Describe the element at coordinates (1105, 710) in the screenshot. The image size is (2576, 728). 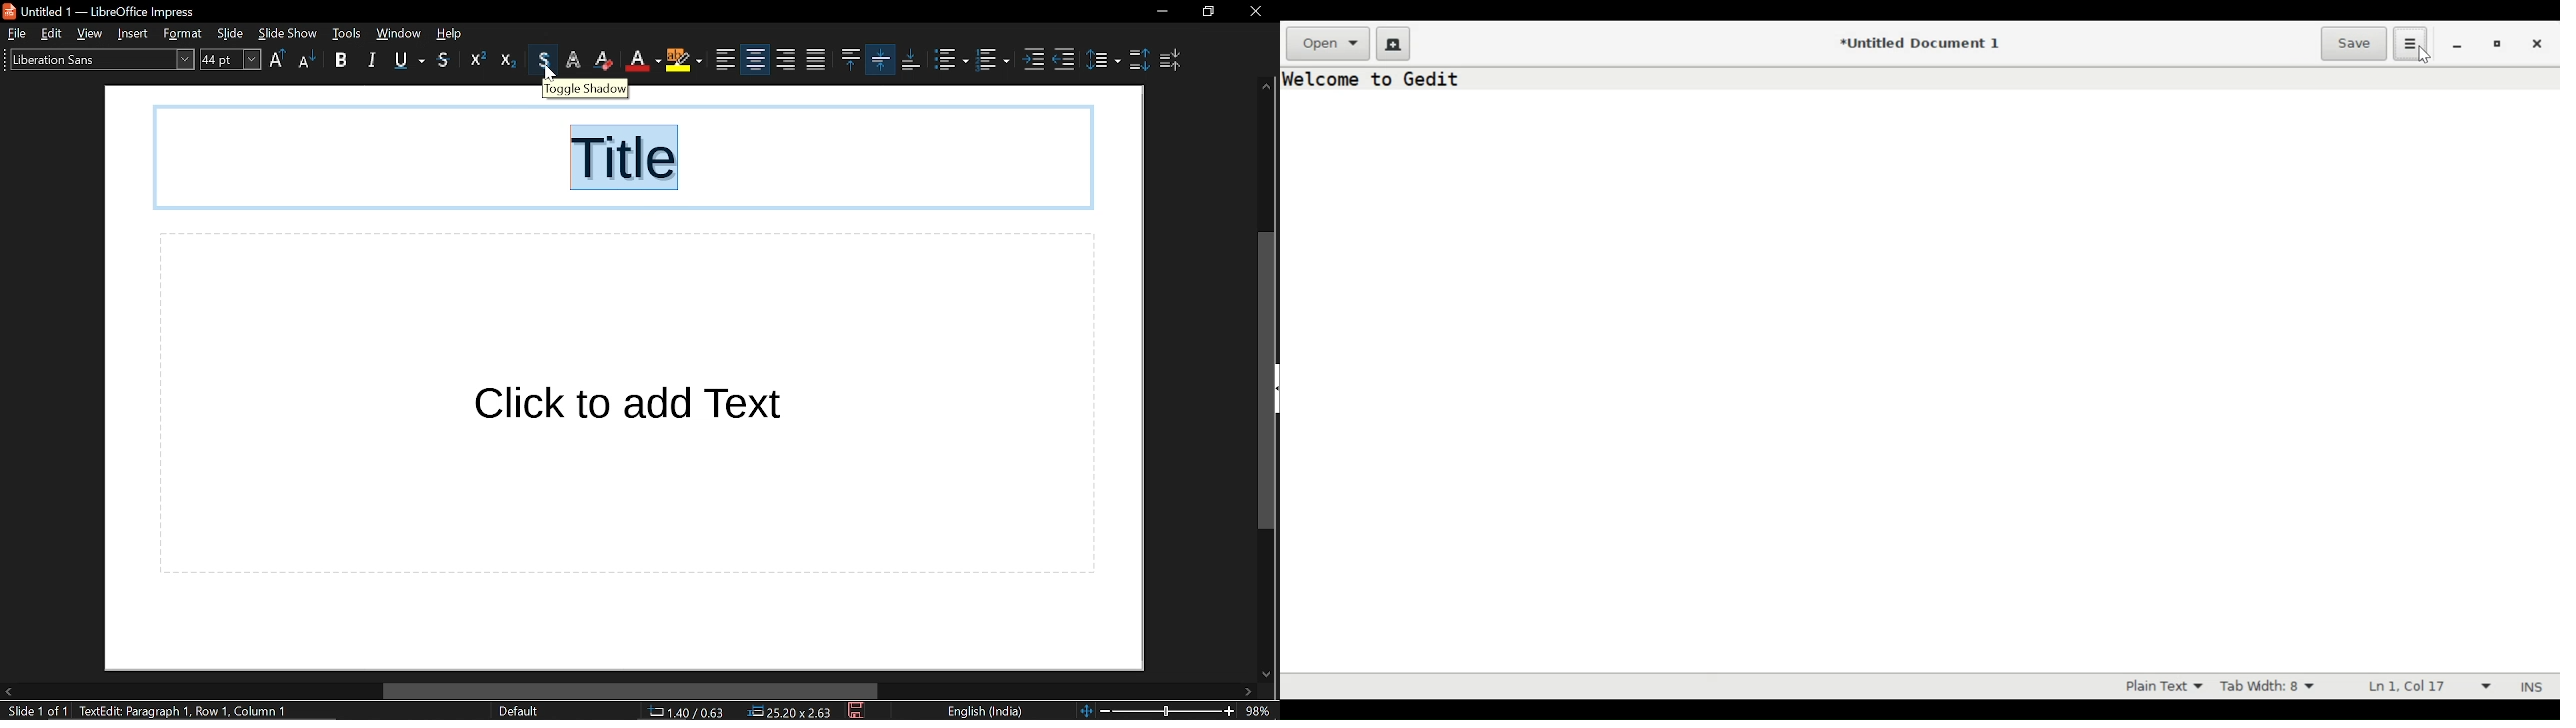
I see `zoom out` at that location.